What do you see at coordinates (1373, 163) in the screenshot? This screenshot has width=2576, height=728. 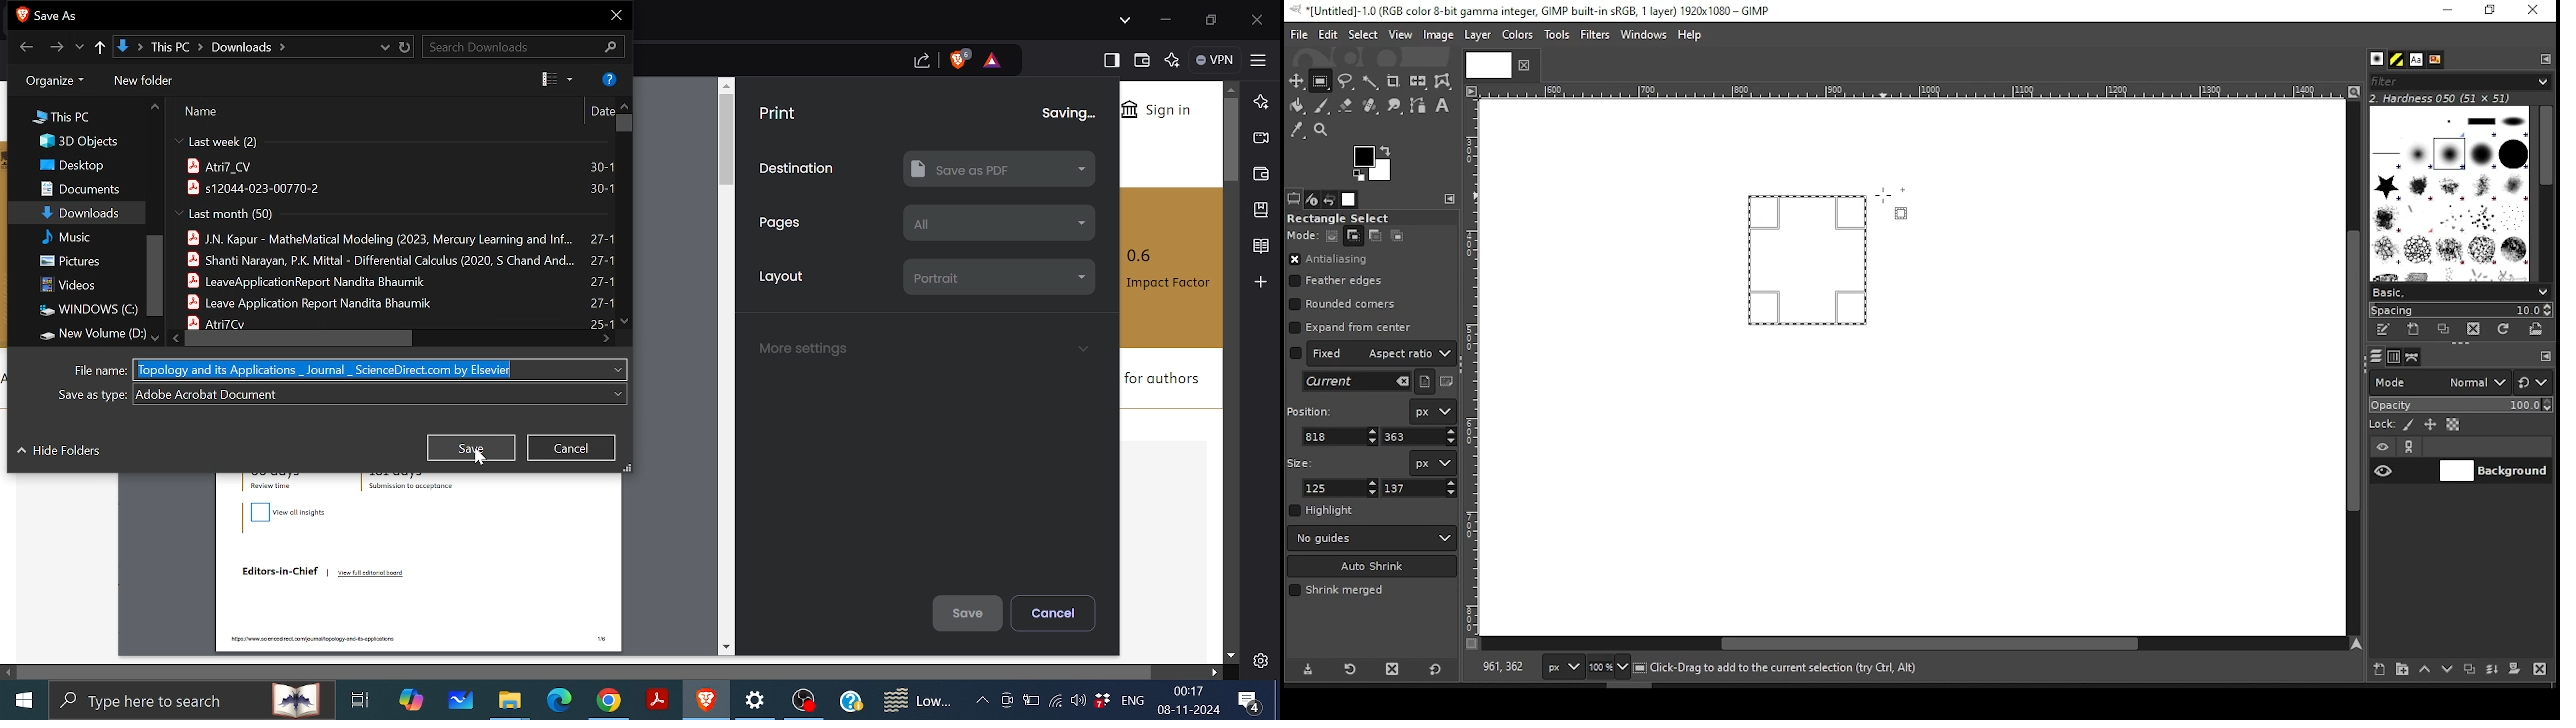 I see `colors` at bounding box center [1373, 163].